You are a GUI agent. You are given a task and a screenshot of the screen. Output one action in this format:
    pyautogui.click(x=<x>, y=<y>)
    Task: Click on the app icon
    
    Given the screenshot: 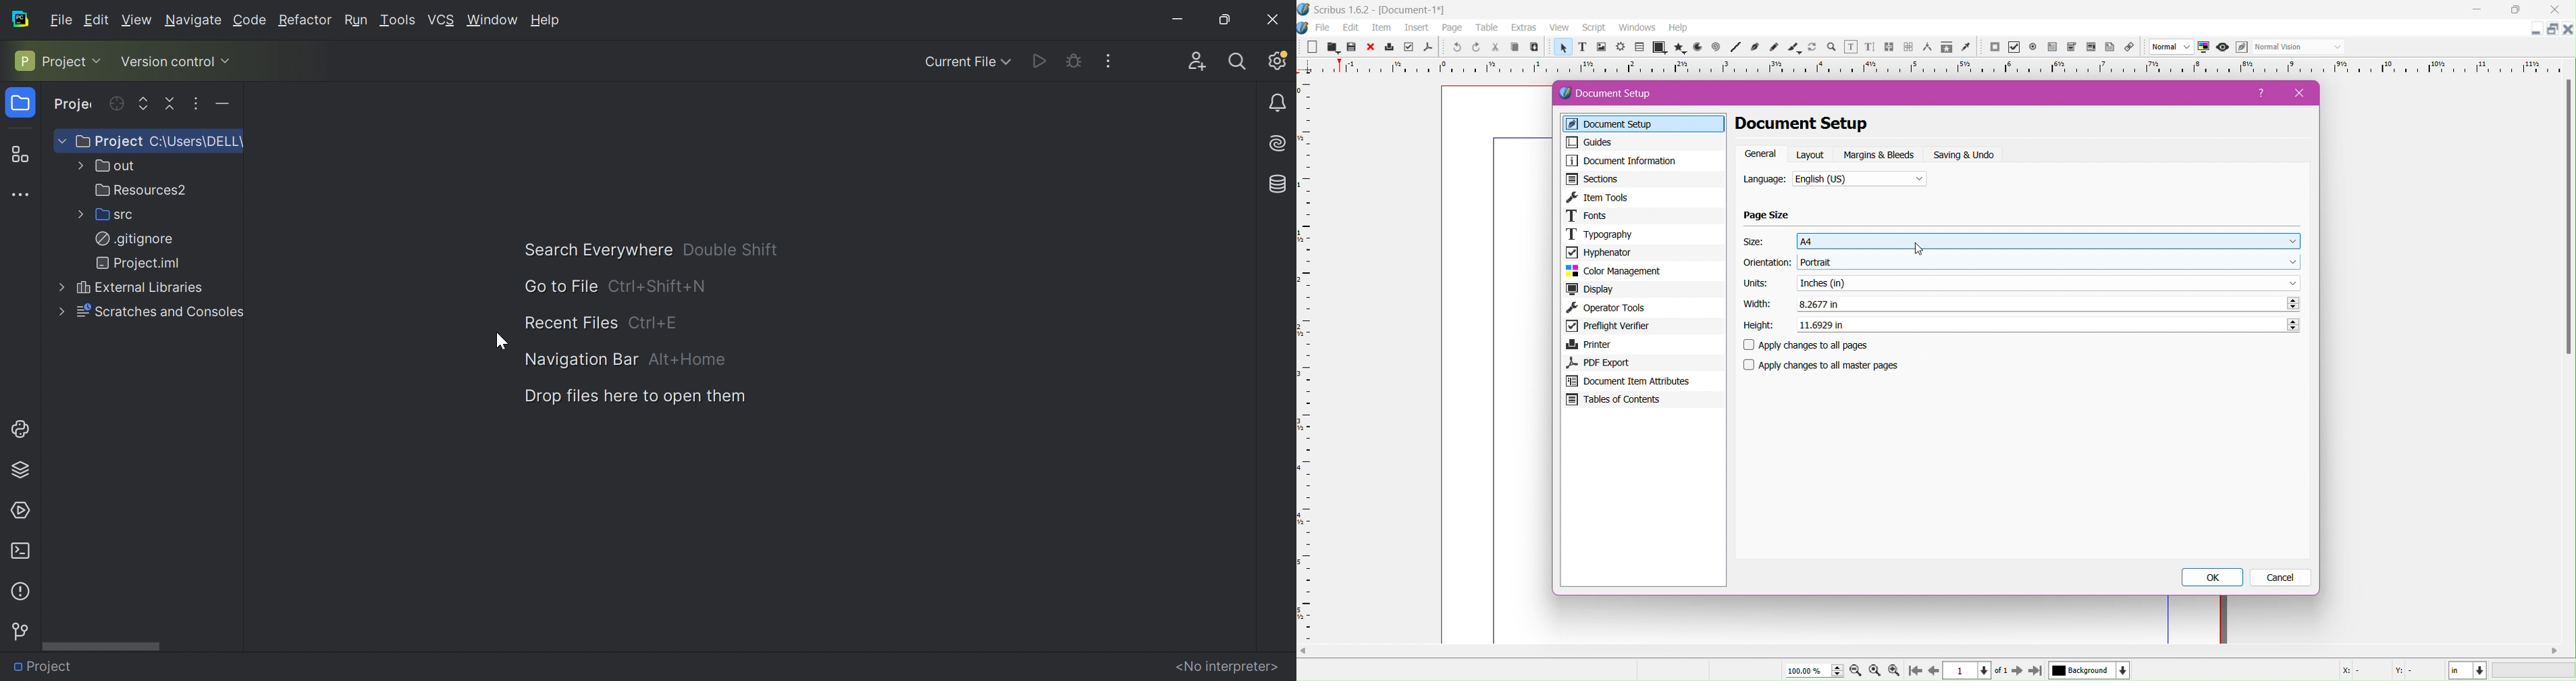 What is the action you would take?
    pyautogui.click(x=1304, y=9)
    